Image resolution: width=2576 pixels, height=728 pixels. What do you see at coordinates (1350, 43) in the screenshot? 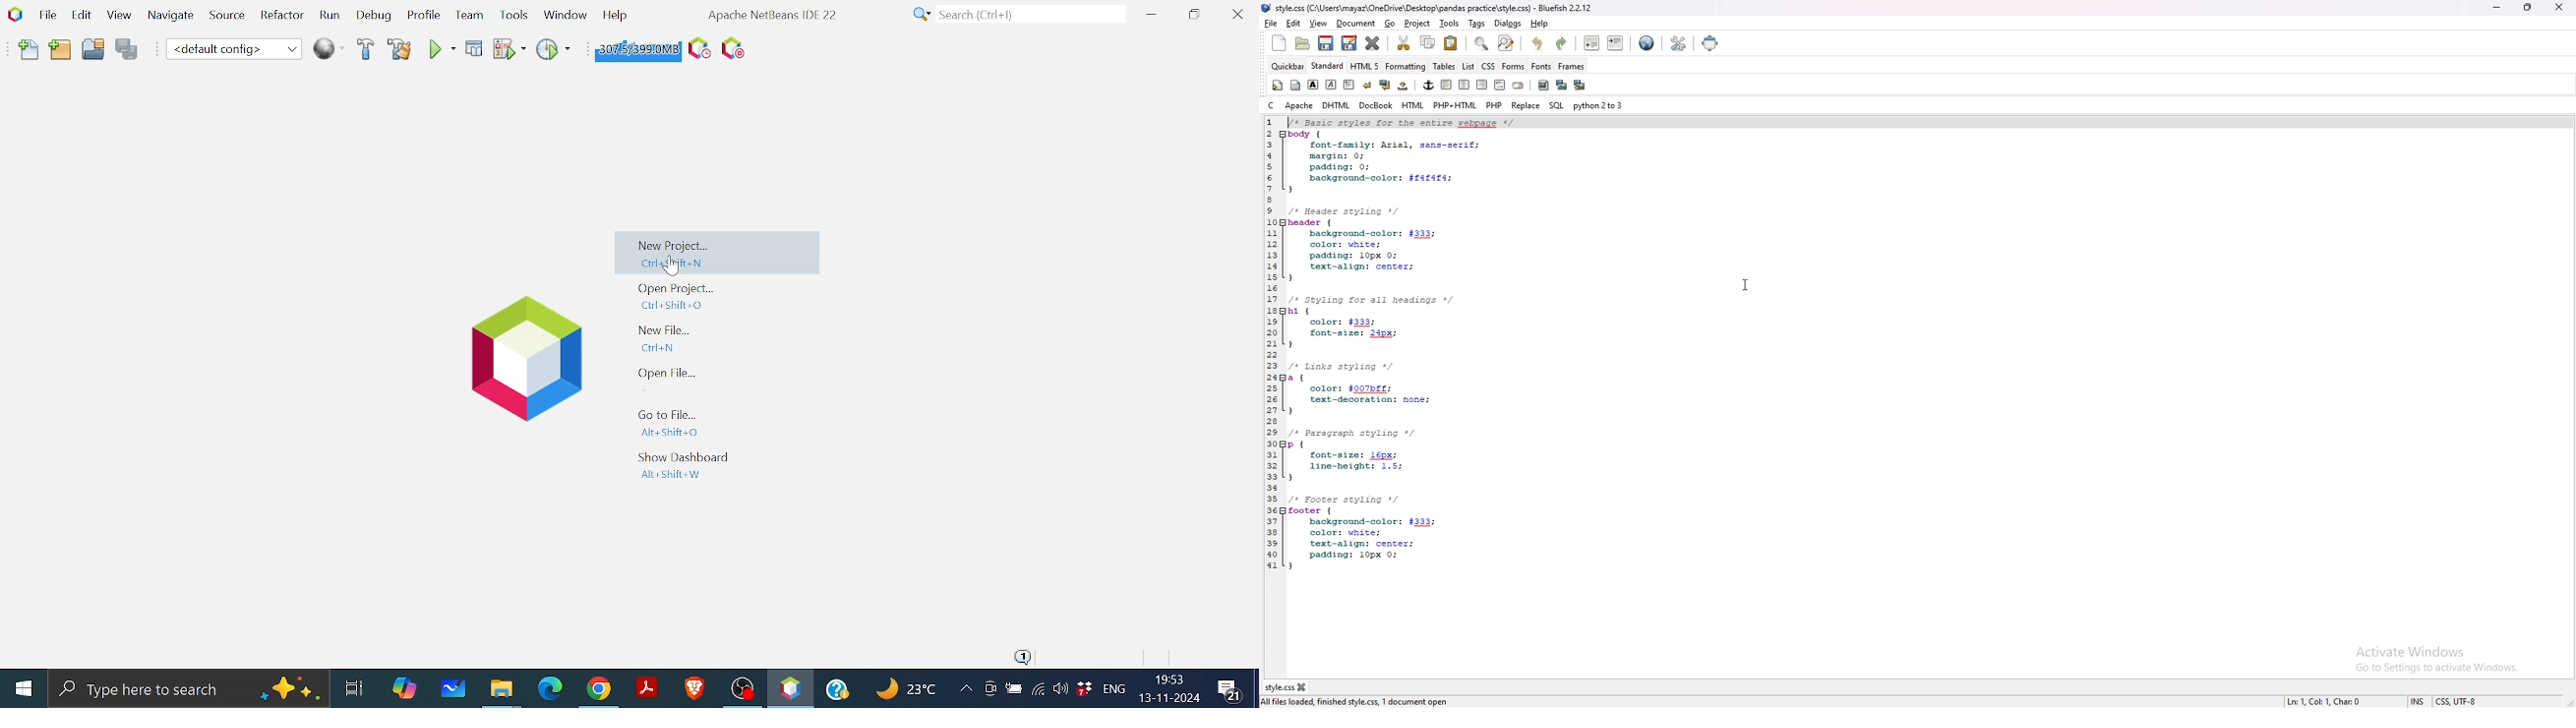
I see `save as` at bounding box center [1350, 43].